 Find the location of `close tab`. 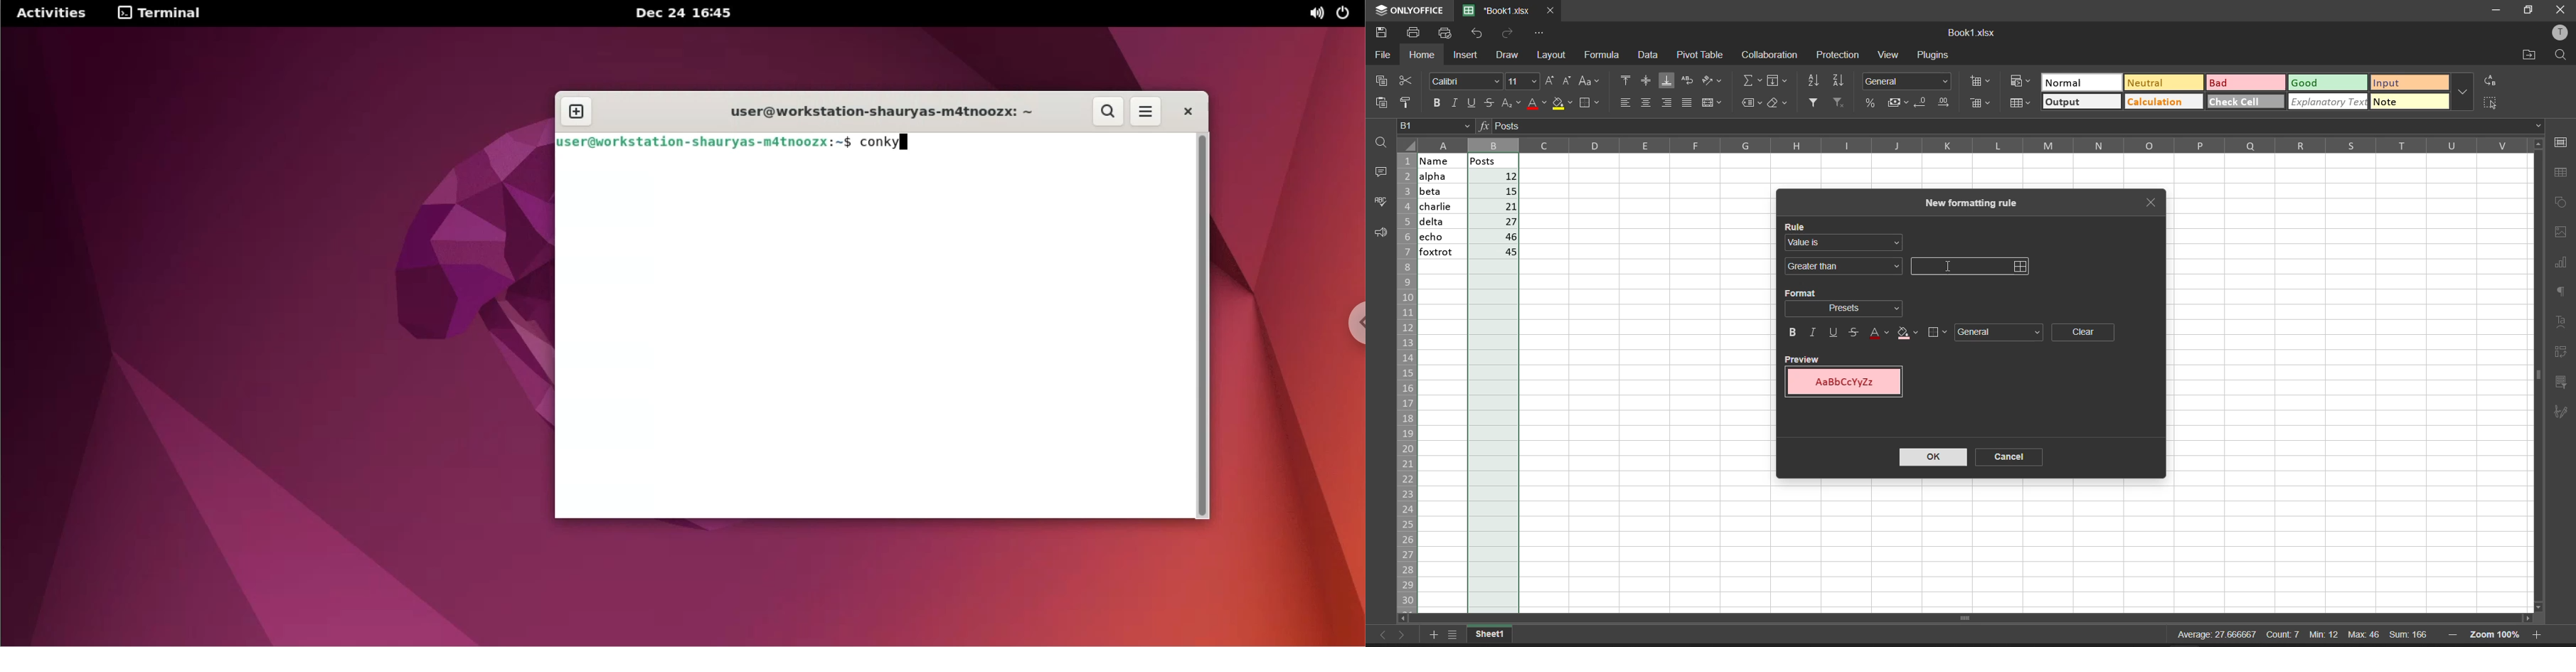

close tab is located at coordinates (1551, 9).